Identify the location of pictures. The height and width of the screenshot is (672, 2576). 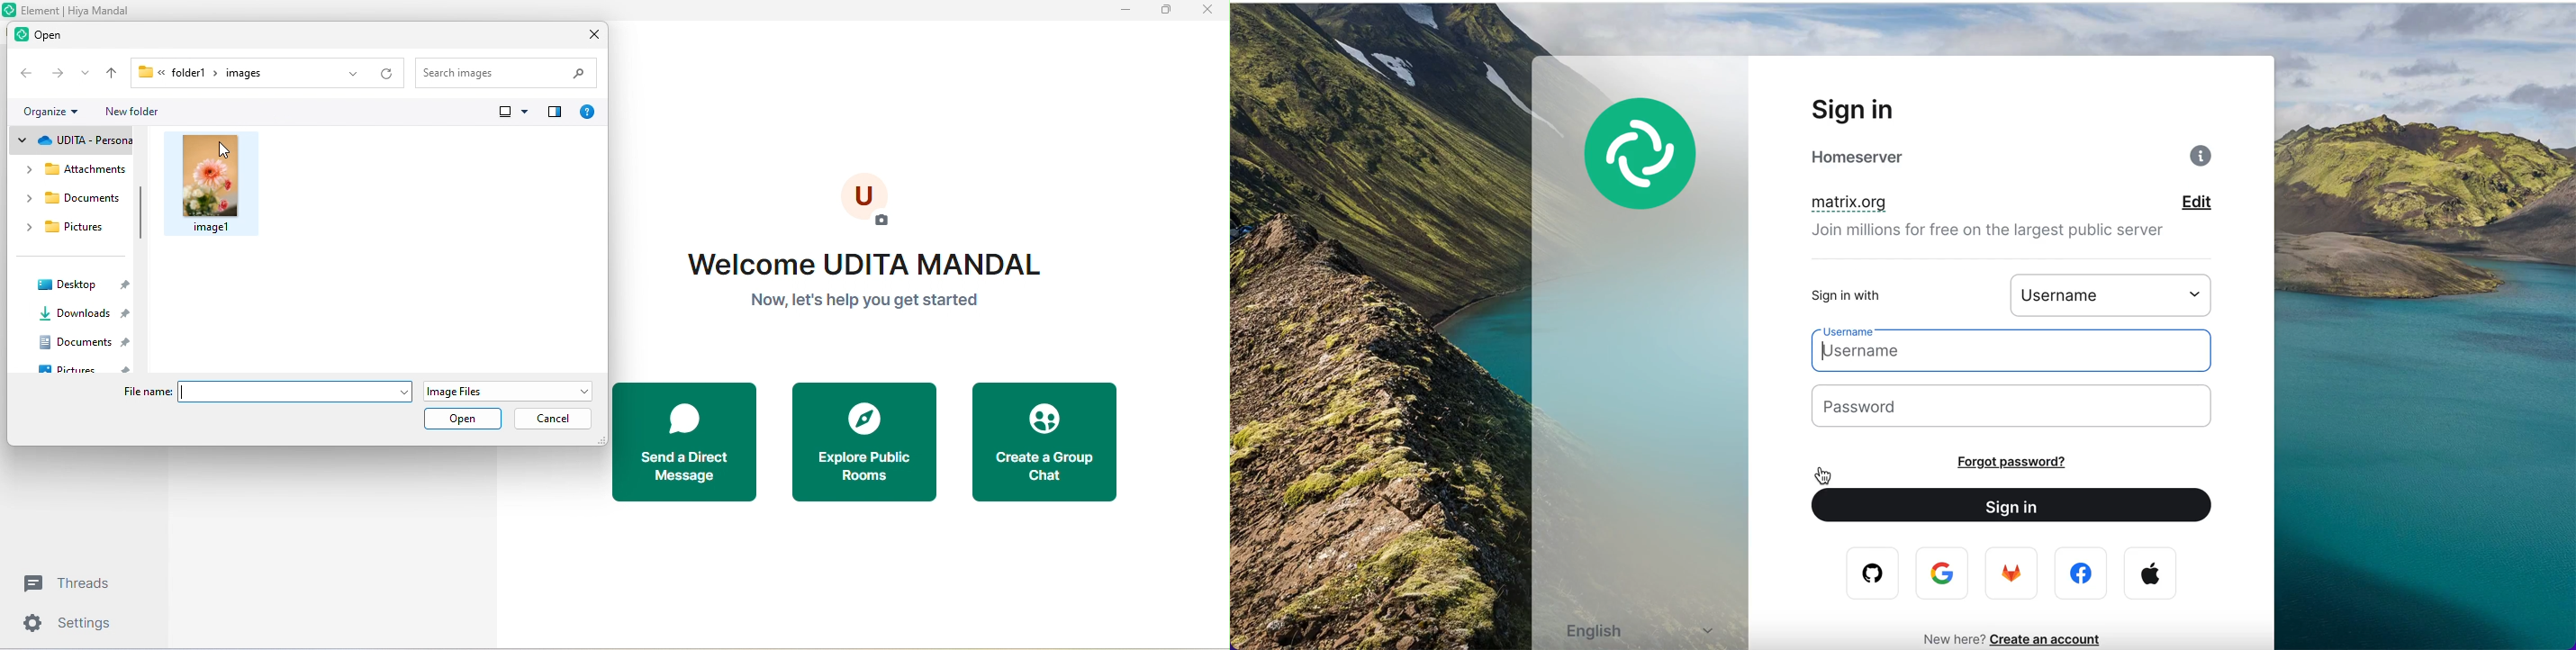
(83, 369).